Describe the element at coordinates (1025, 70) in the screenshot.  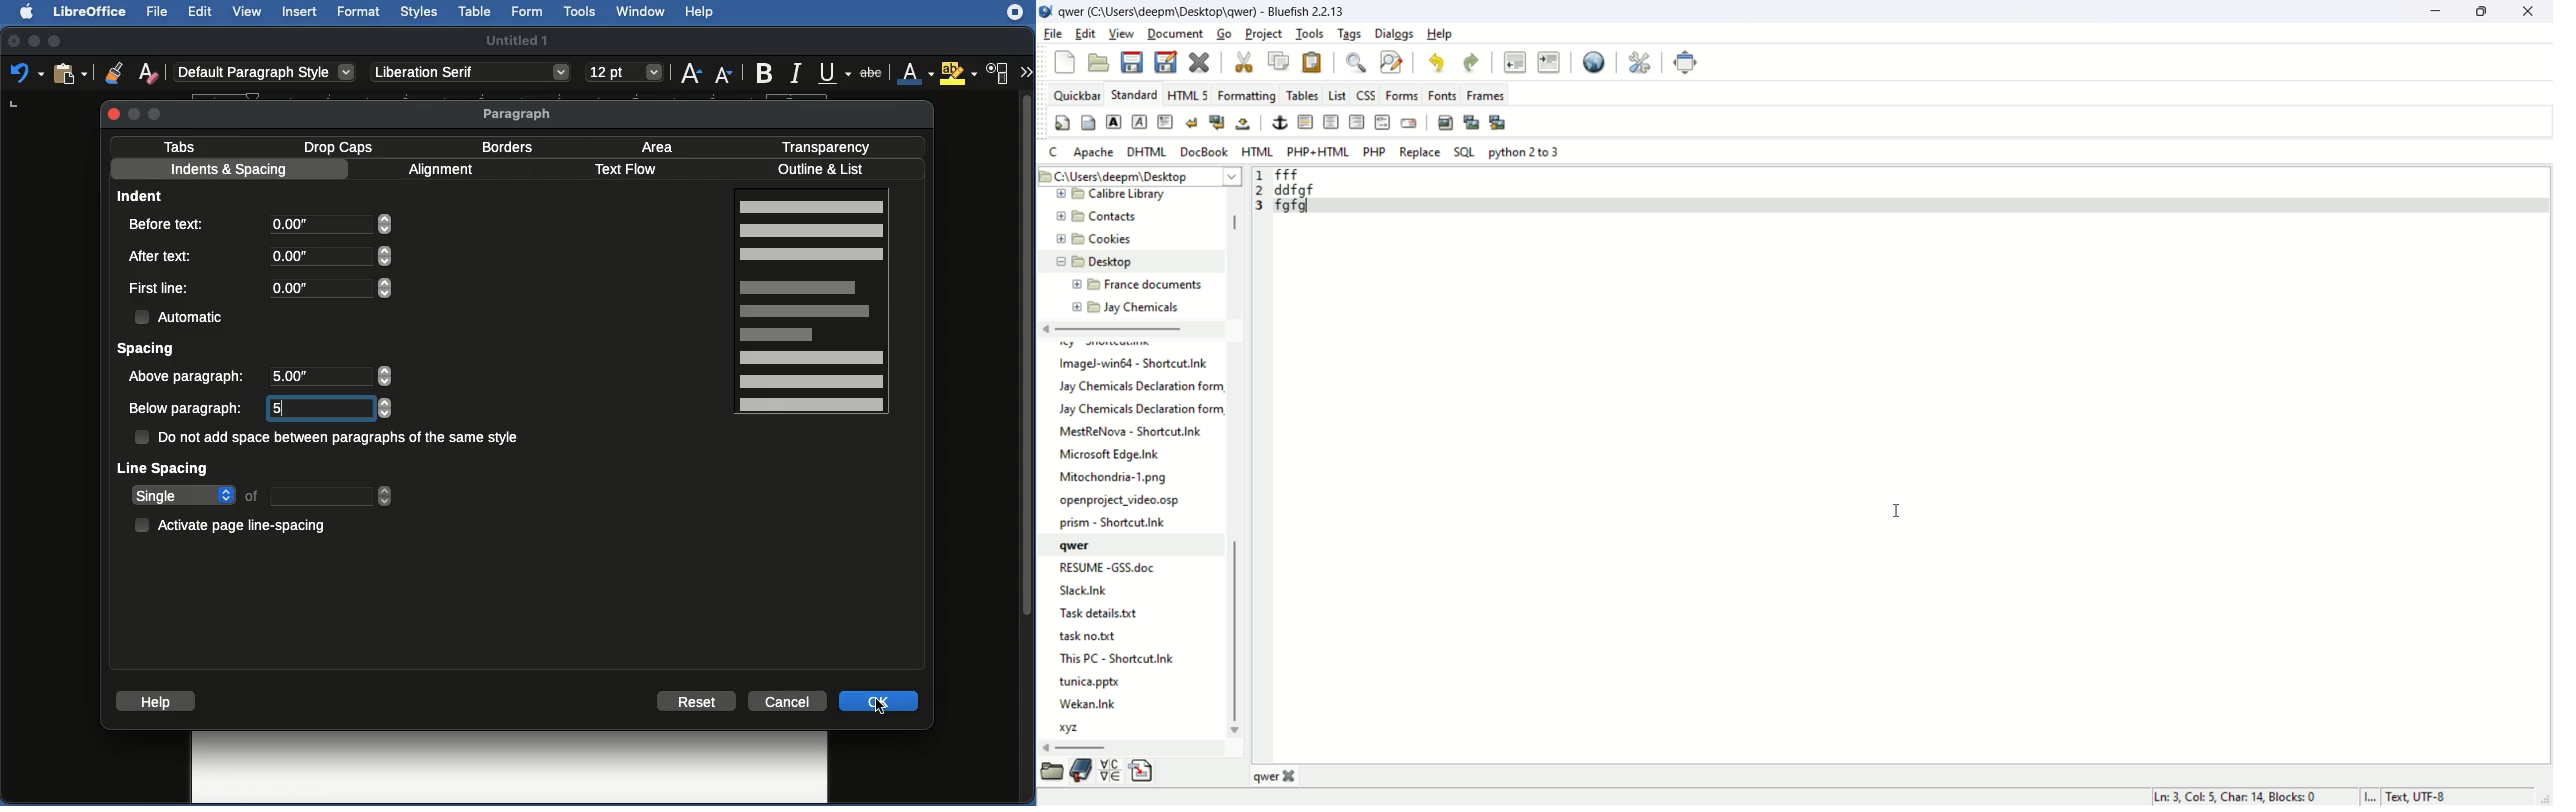
I see `More` at that location.